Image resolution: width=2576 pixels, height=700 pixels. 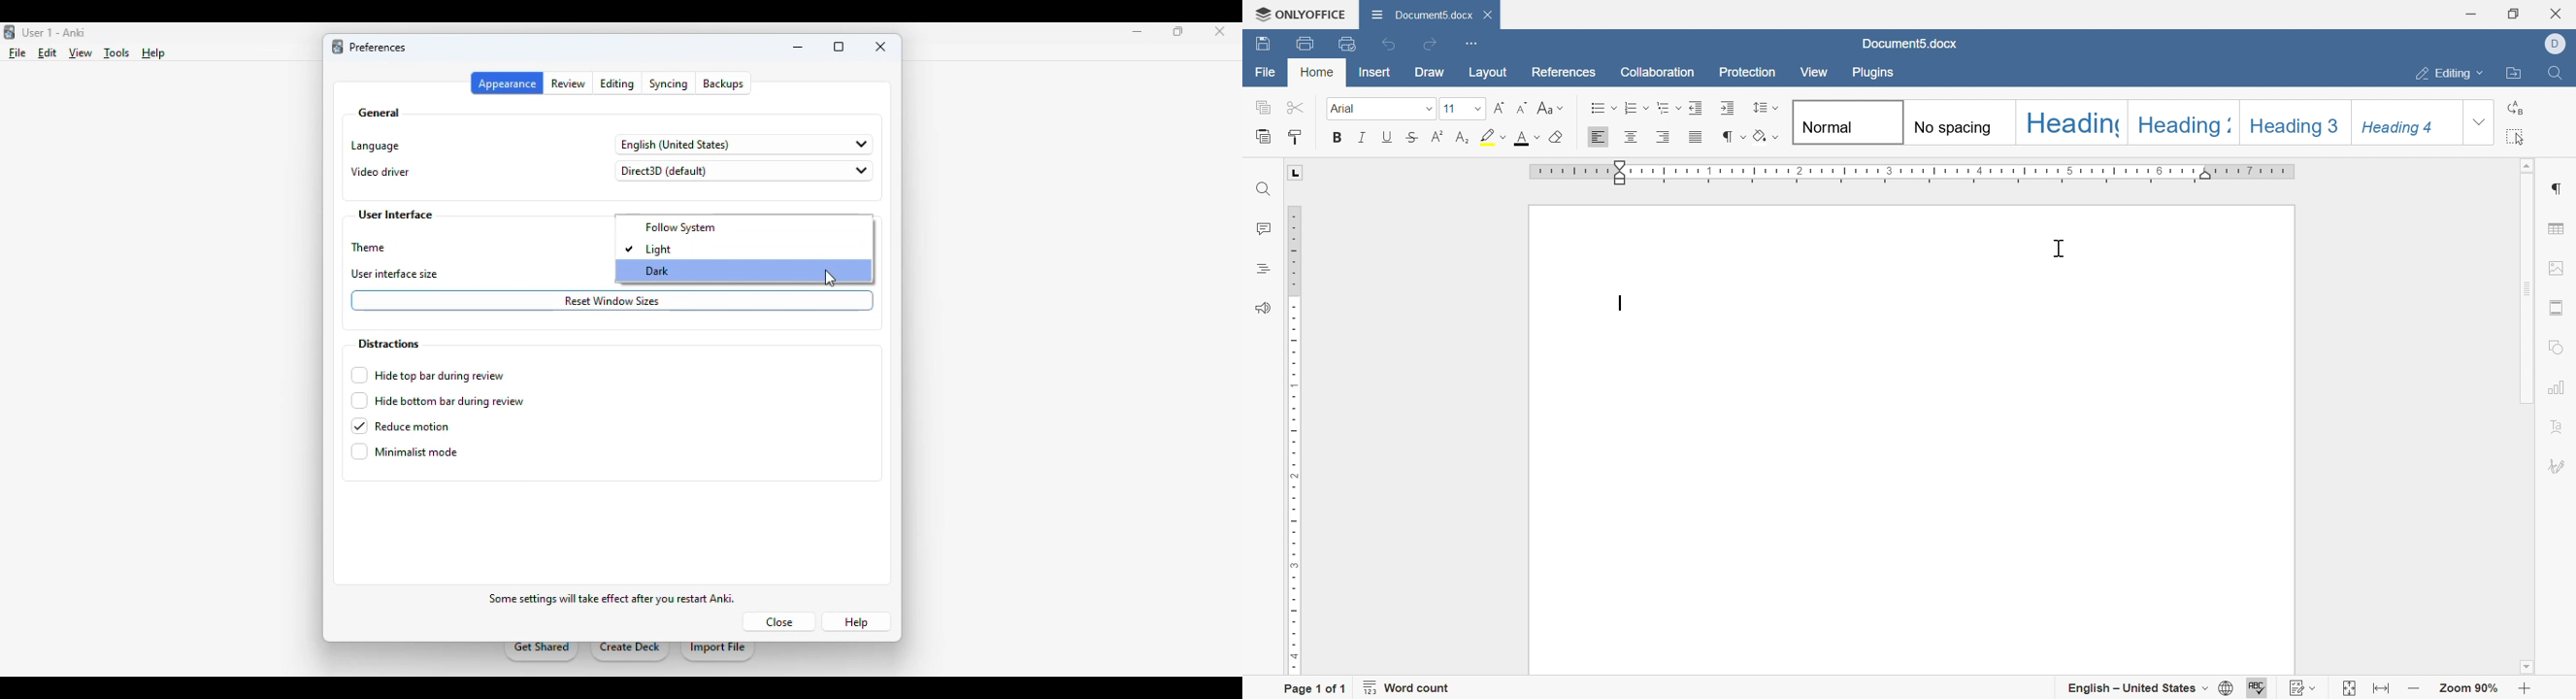 I want to click on dark, so click(x=660, y=271).